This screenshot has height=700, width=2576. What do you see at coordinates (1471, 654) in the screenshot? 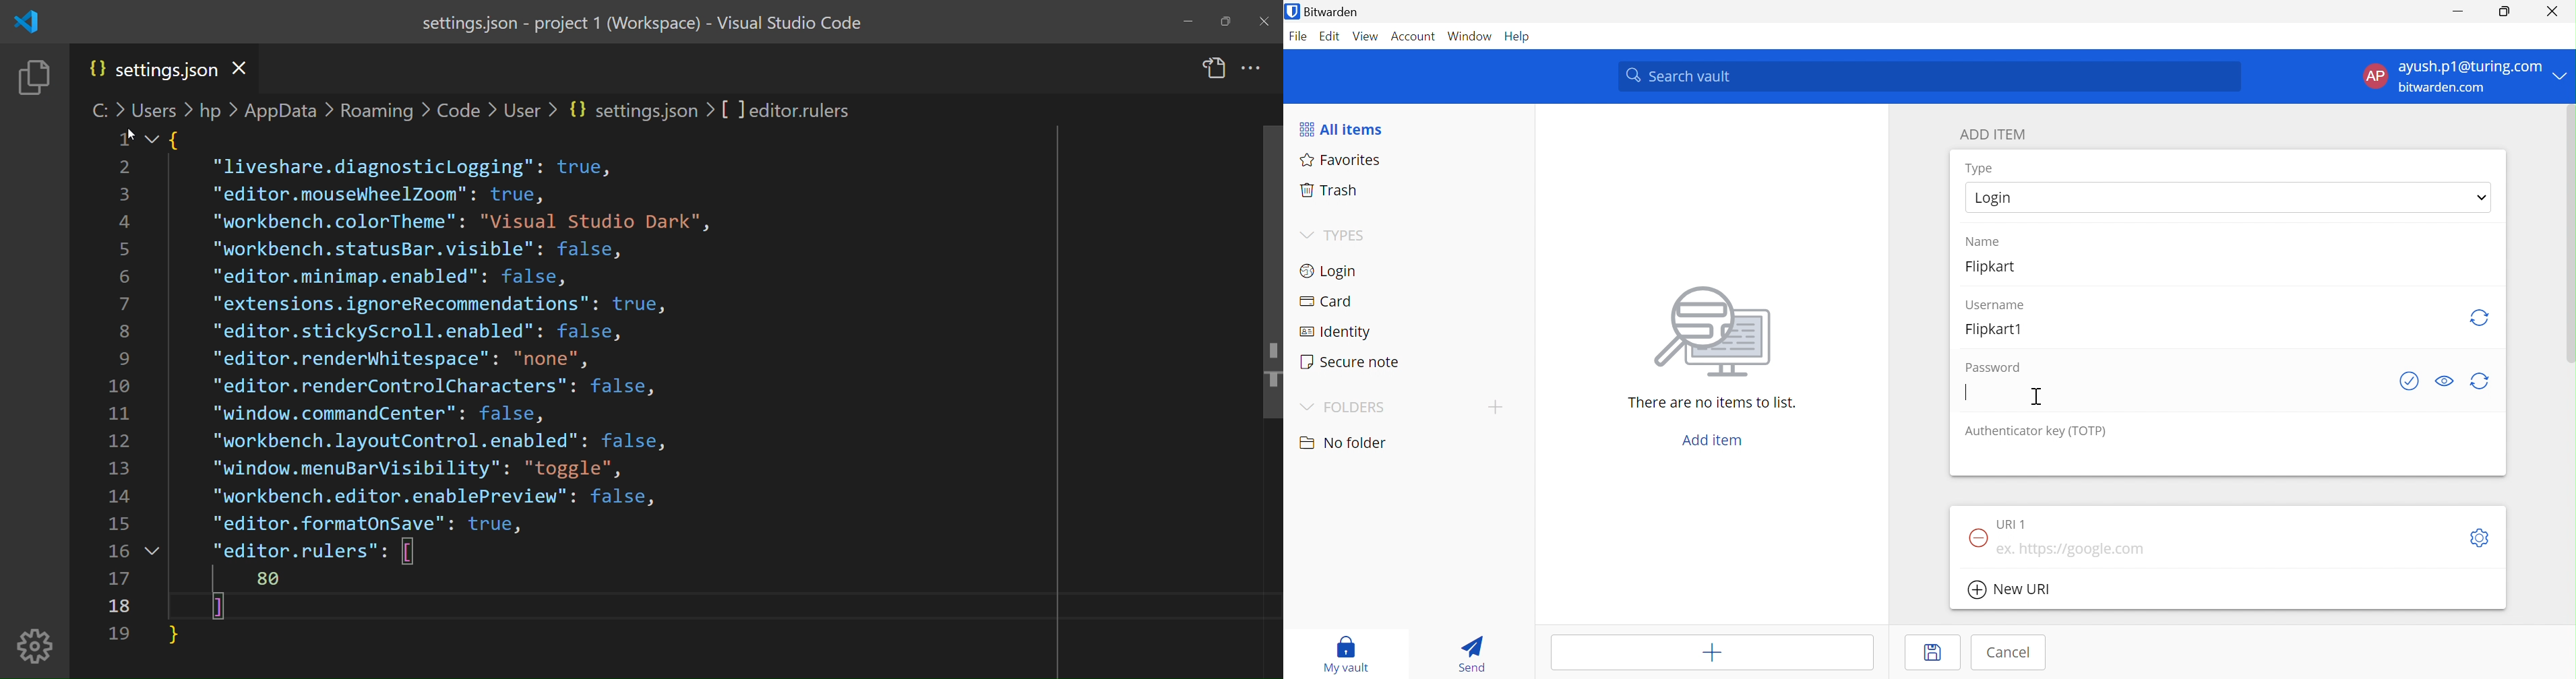
I see `Send` at bounding box center [1471, 654].